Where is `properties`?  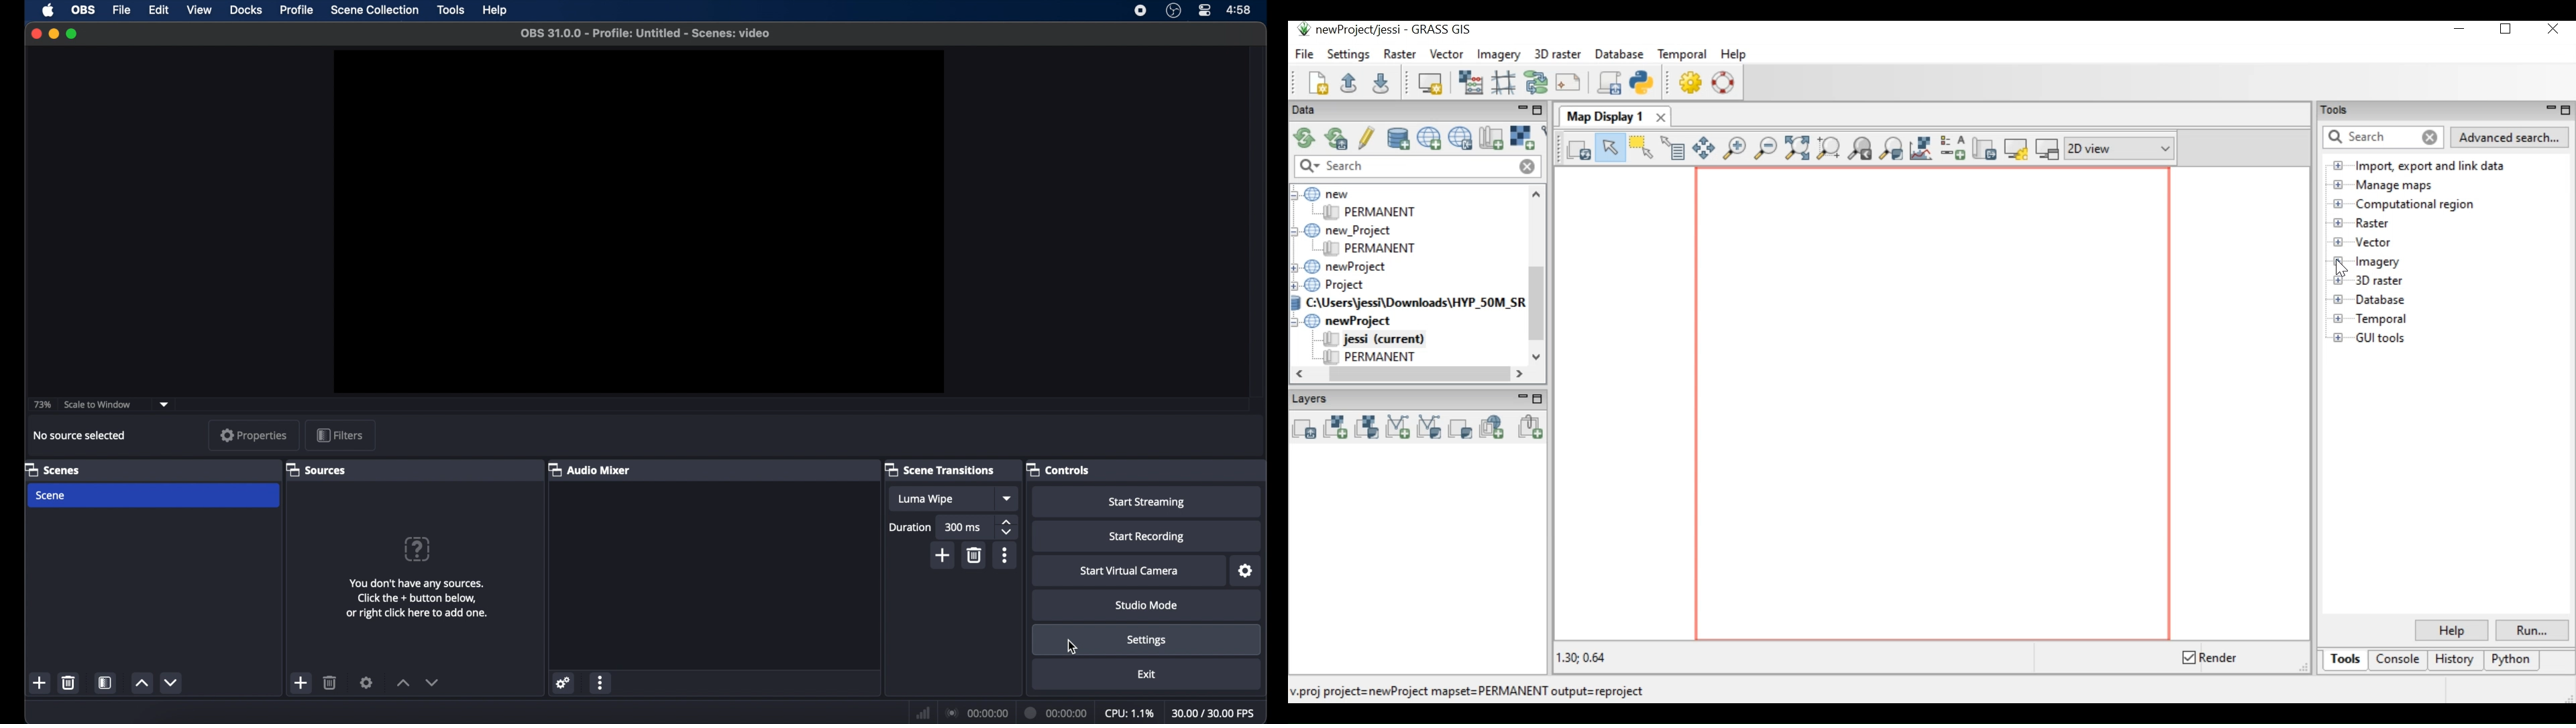 properties is located at coordinates (254, 435).